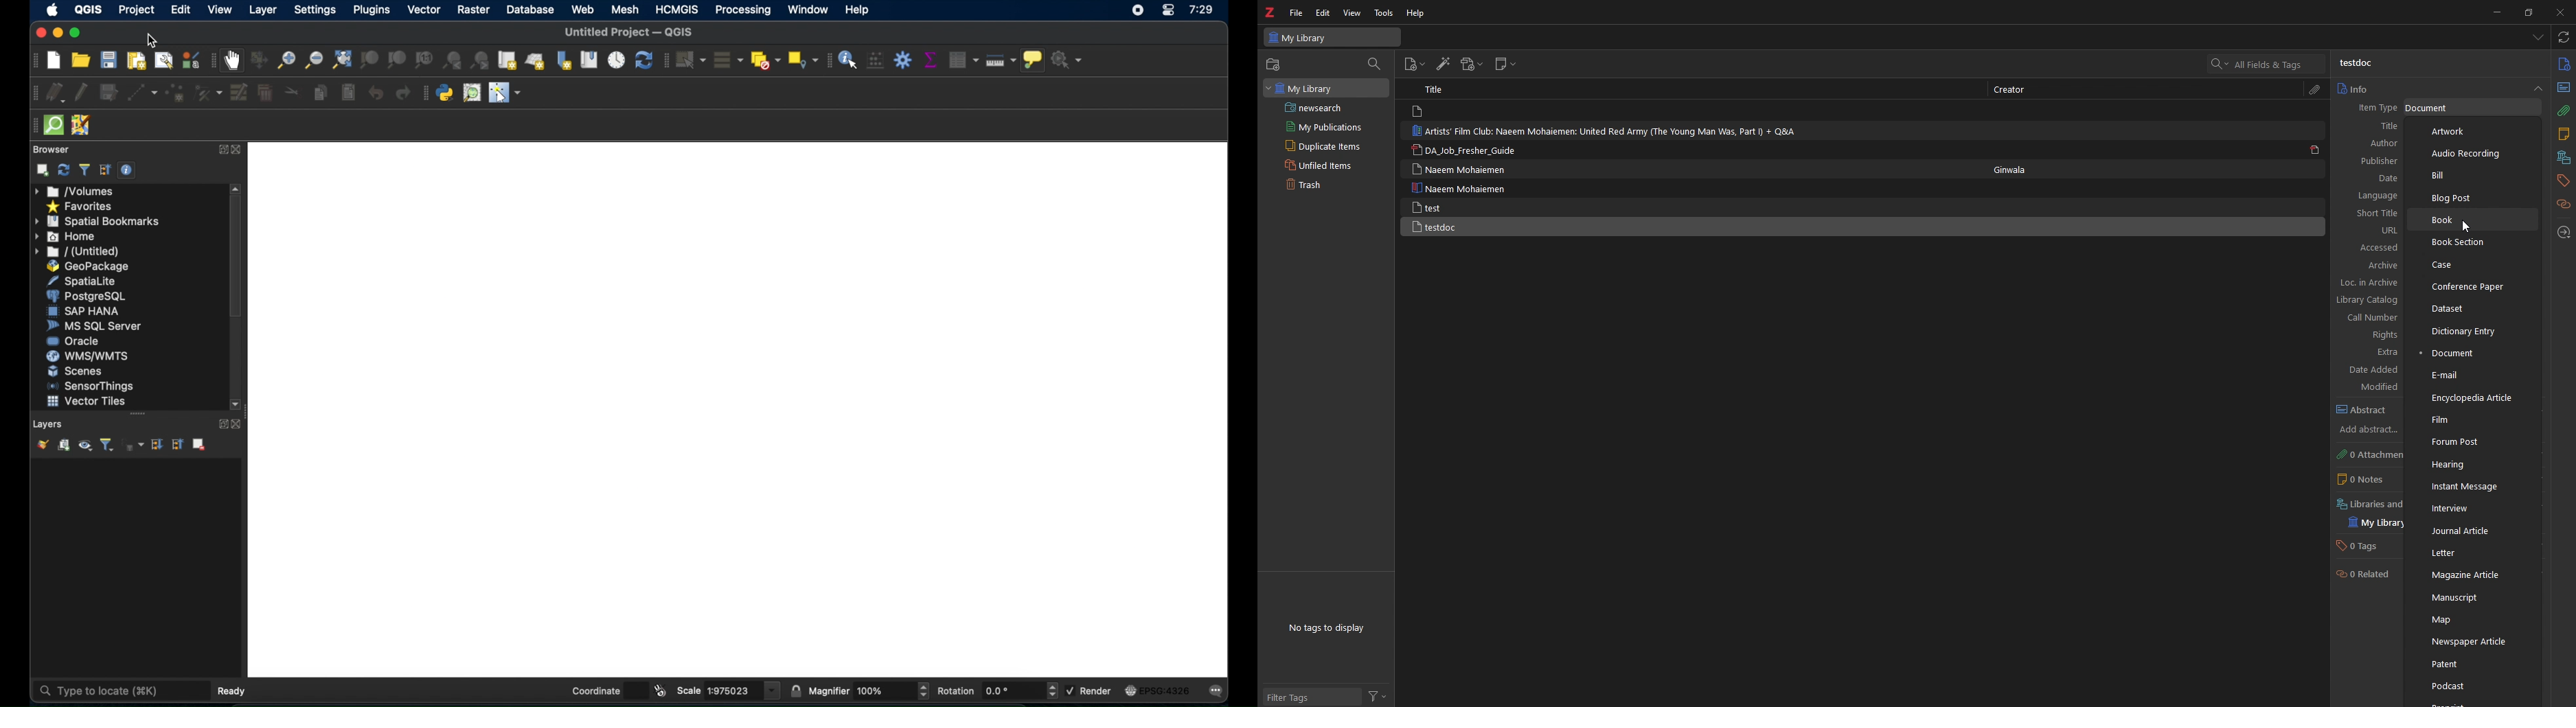 This screenshot has width=2576, height=728. Describe the element at coordinates (2472, 684) in the screenshot. I see `podcast` at that location.